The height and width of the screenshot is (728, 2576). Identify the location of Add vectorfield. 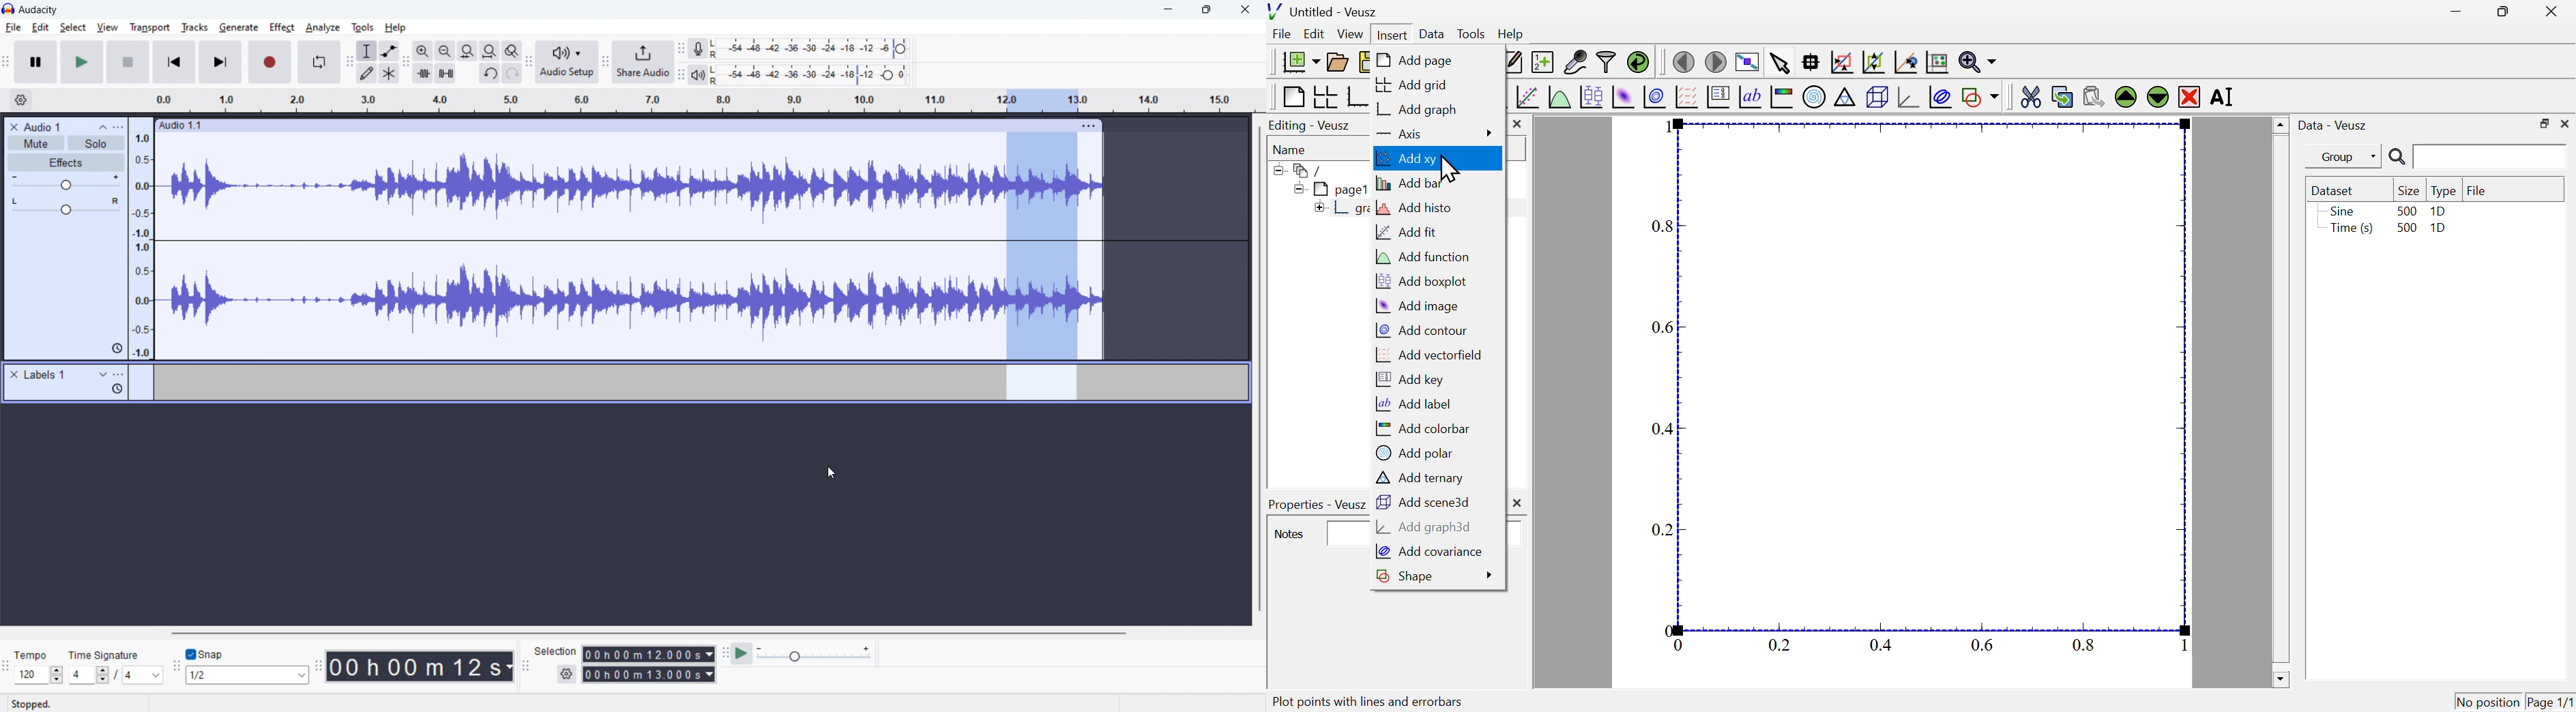
(1428, 355).